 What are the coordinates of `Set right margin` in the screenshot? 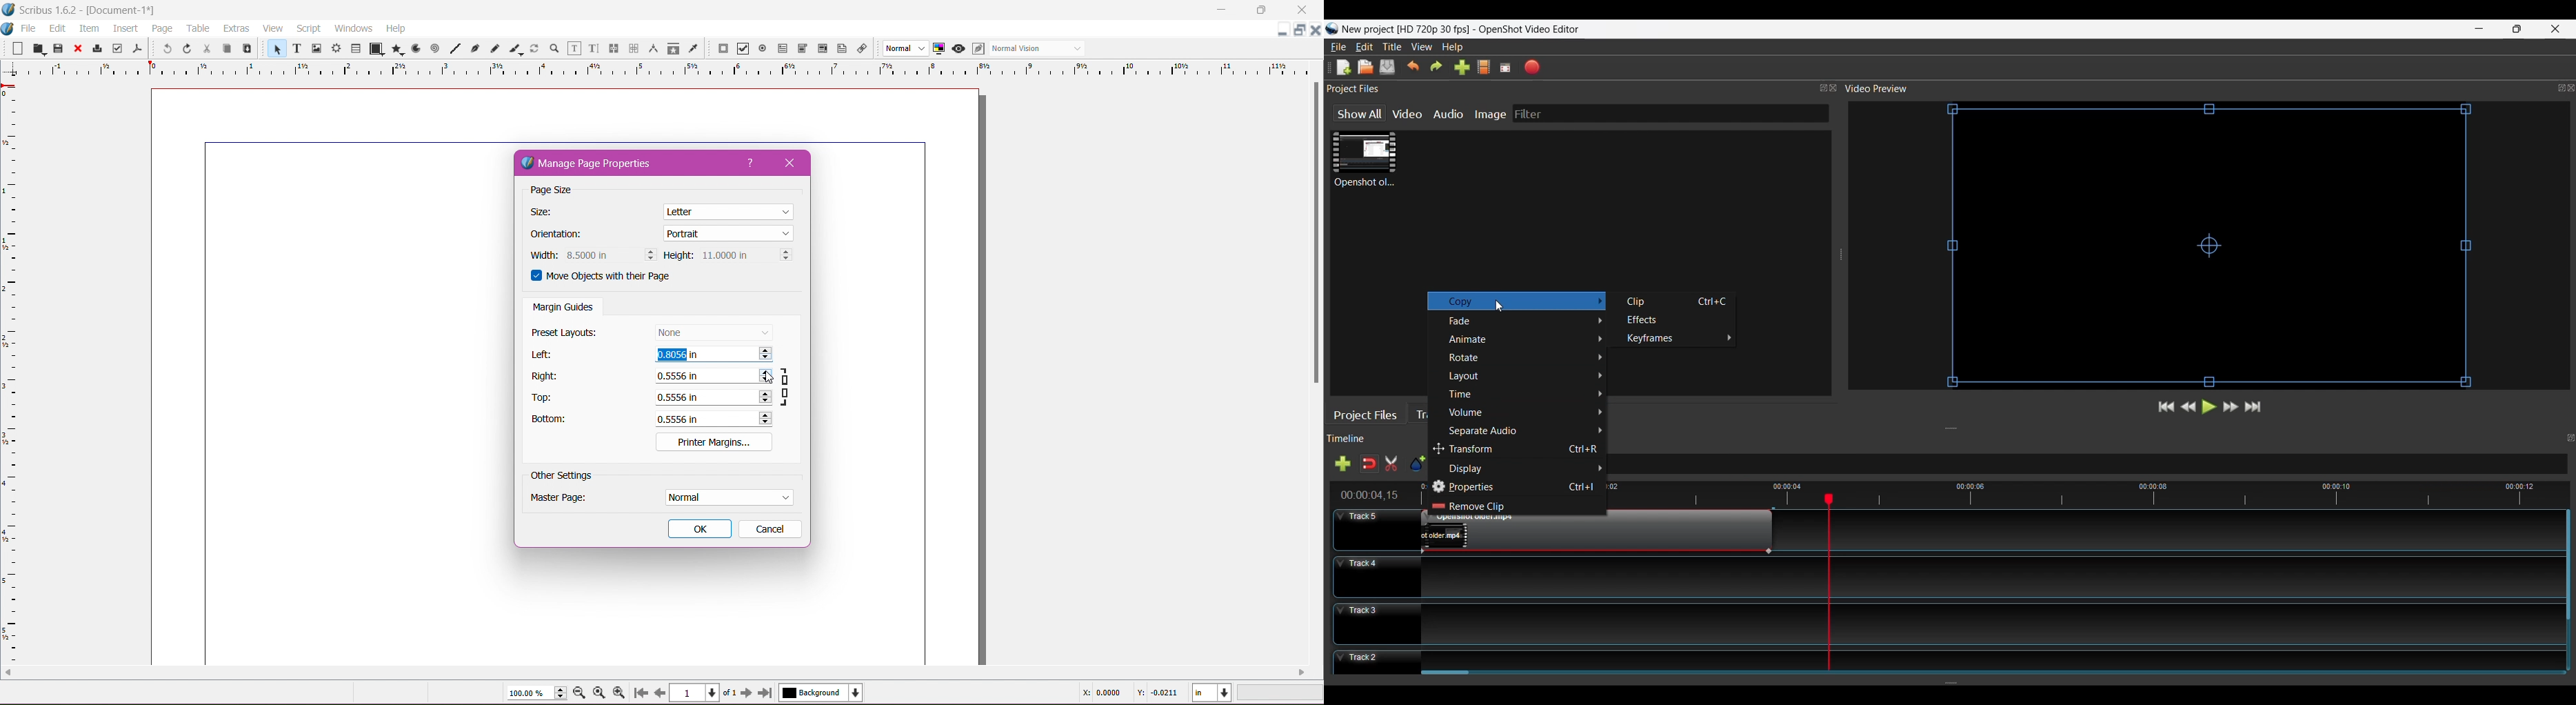 It's located at (712, 377).